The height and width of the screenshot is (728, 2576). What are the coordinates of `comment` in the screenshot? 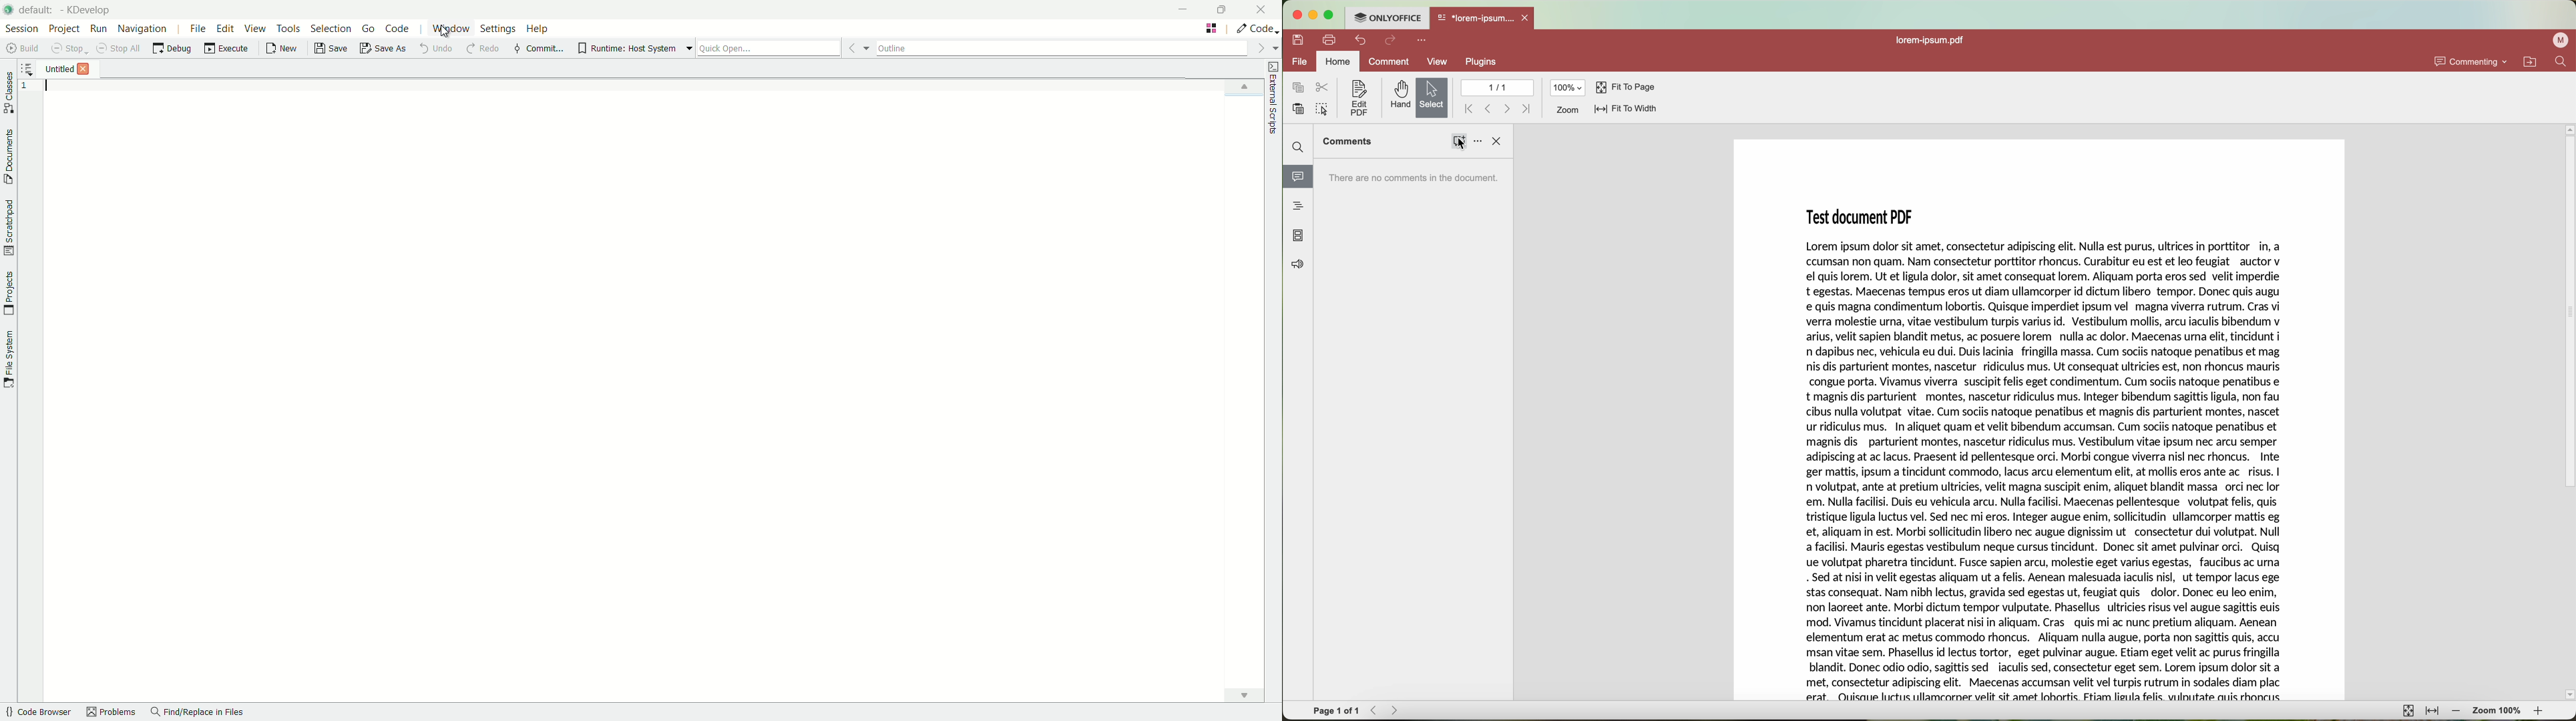 It's located at (1389, 63).